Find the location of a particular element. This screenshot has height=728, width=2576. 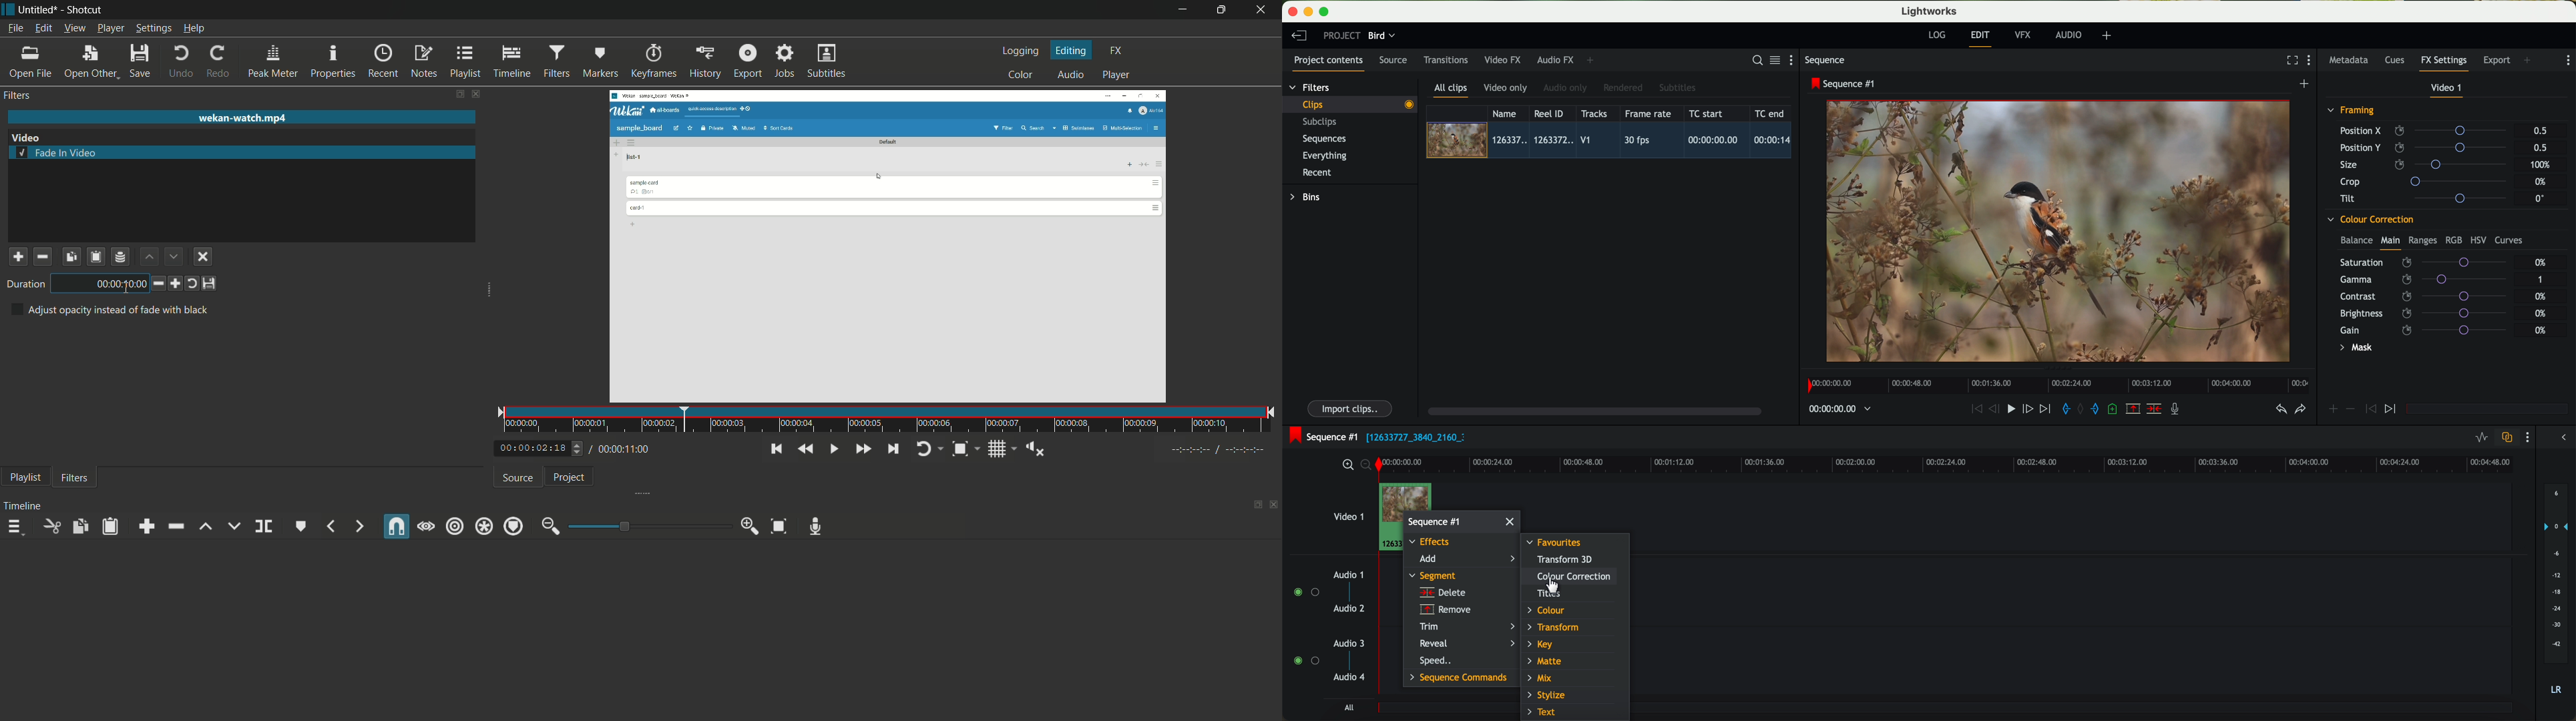

icon is located at coordinates (2392, 410).